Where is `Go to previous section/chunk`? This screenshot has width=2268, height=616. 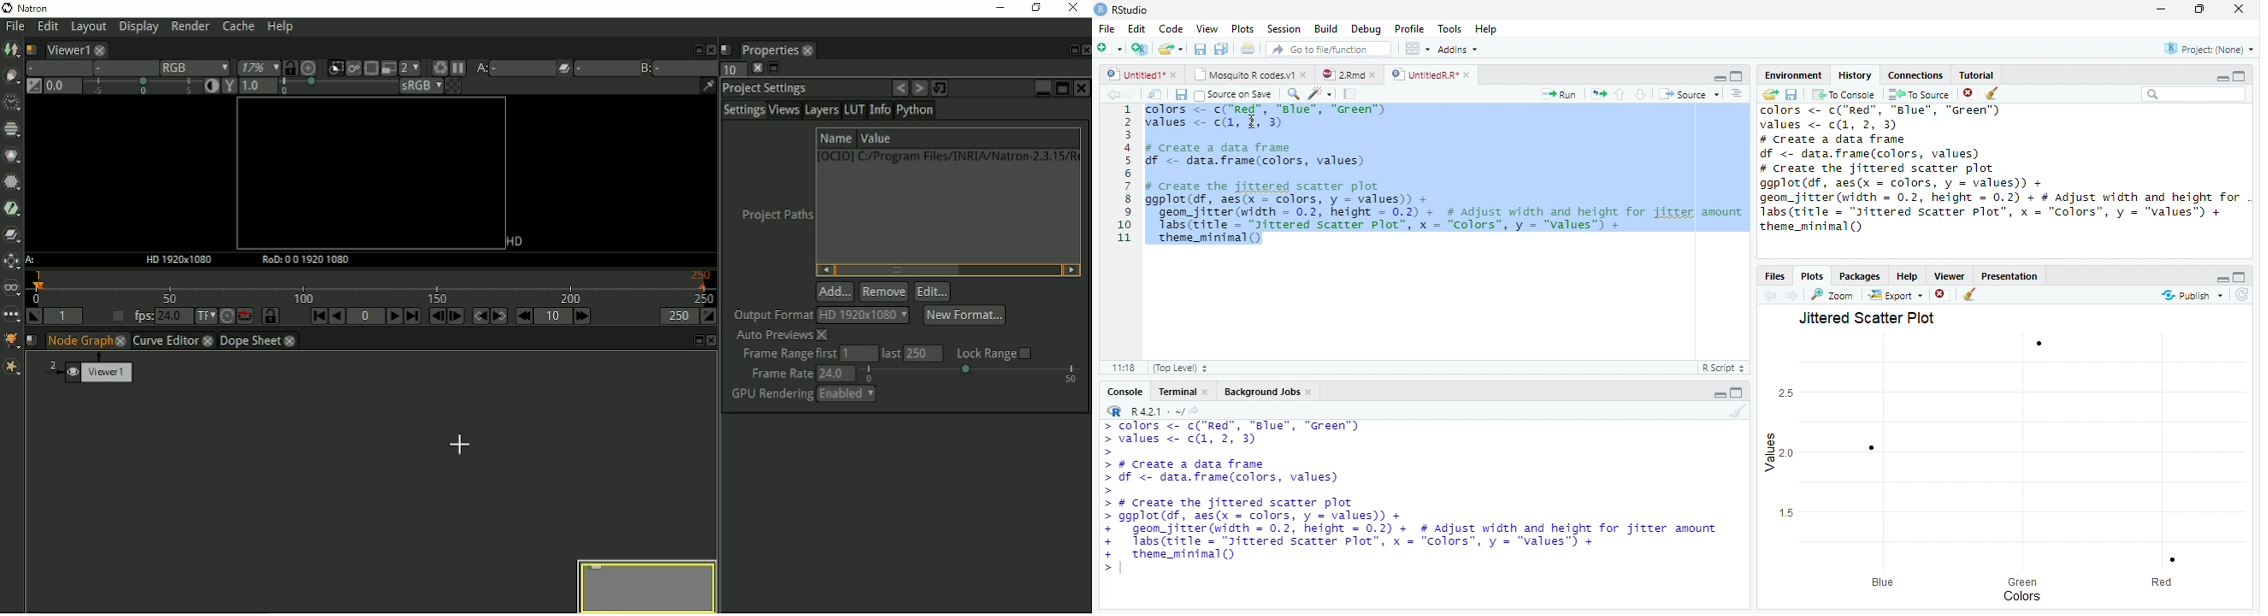 Go to previous section/chunk is located at coordinates (1620, 94).